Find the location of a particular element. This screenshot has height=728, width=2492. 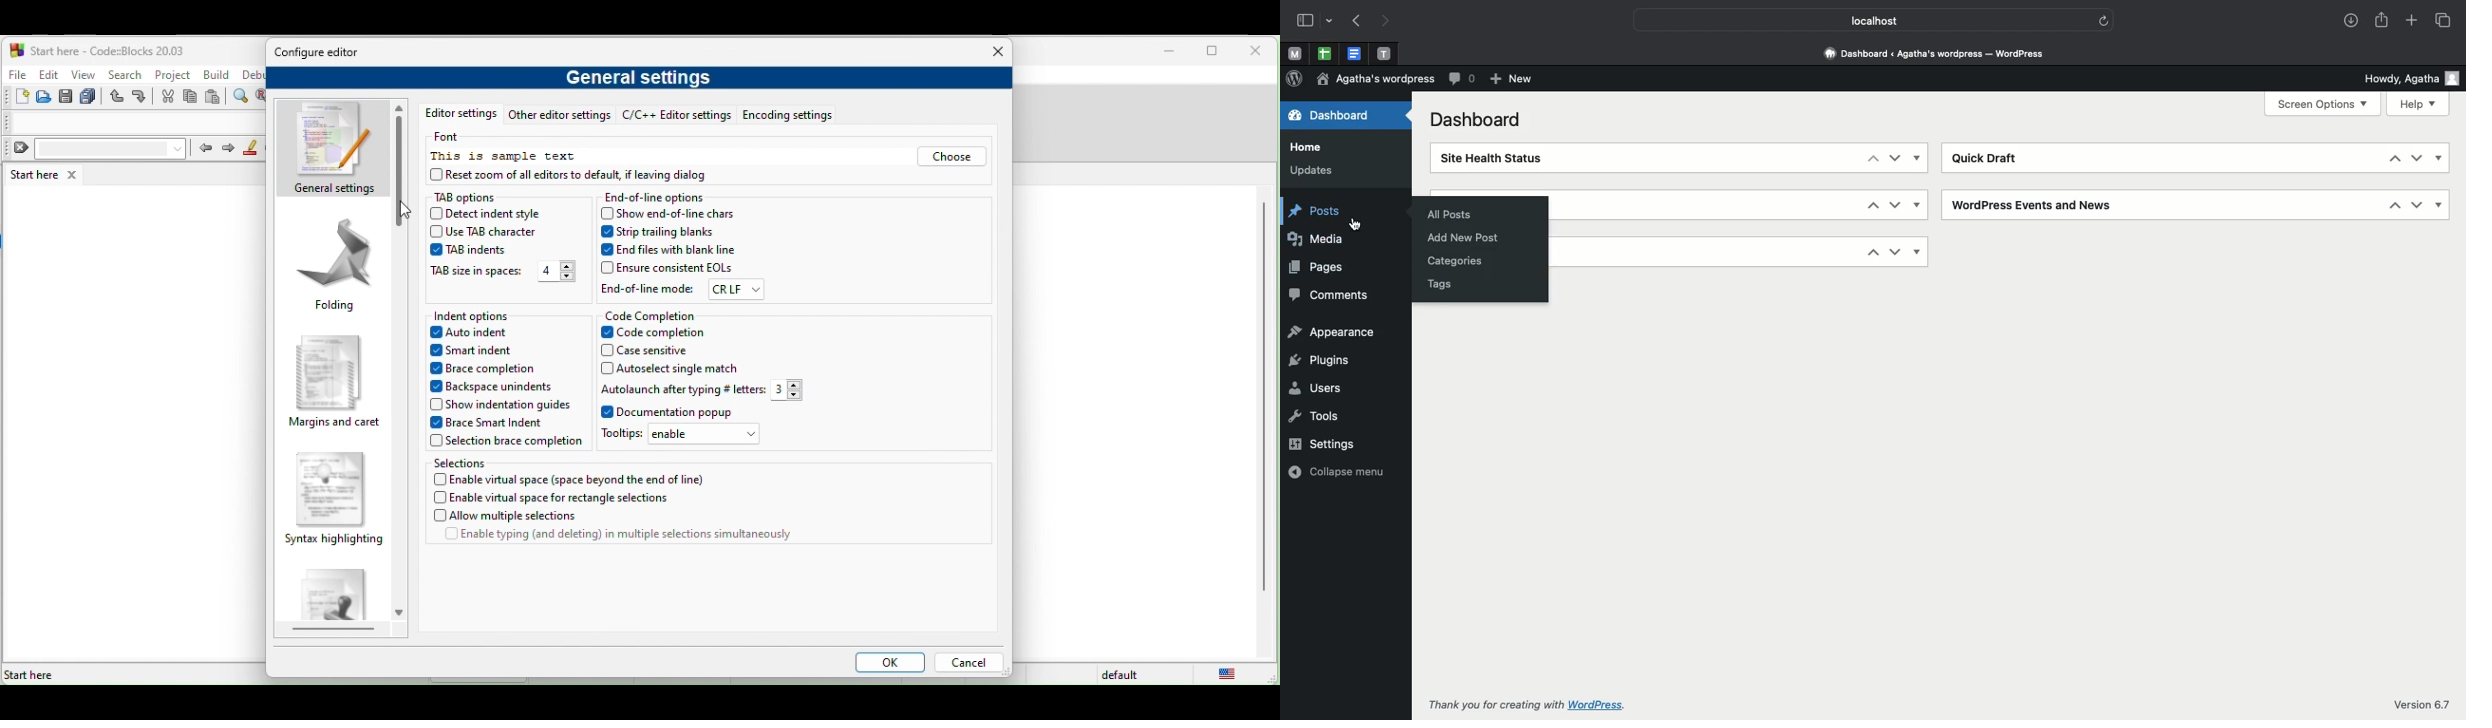

Show is located at coordinates (1919, 252).